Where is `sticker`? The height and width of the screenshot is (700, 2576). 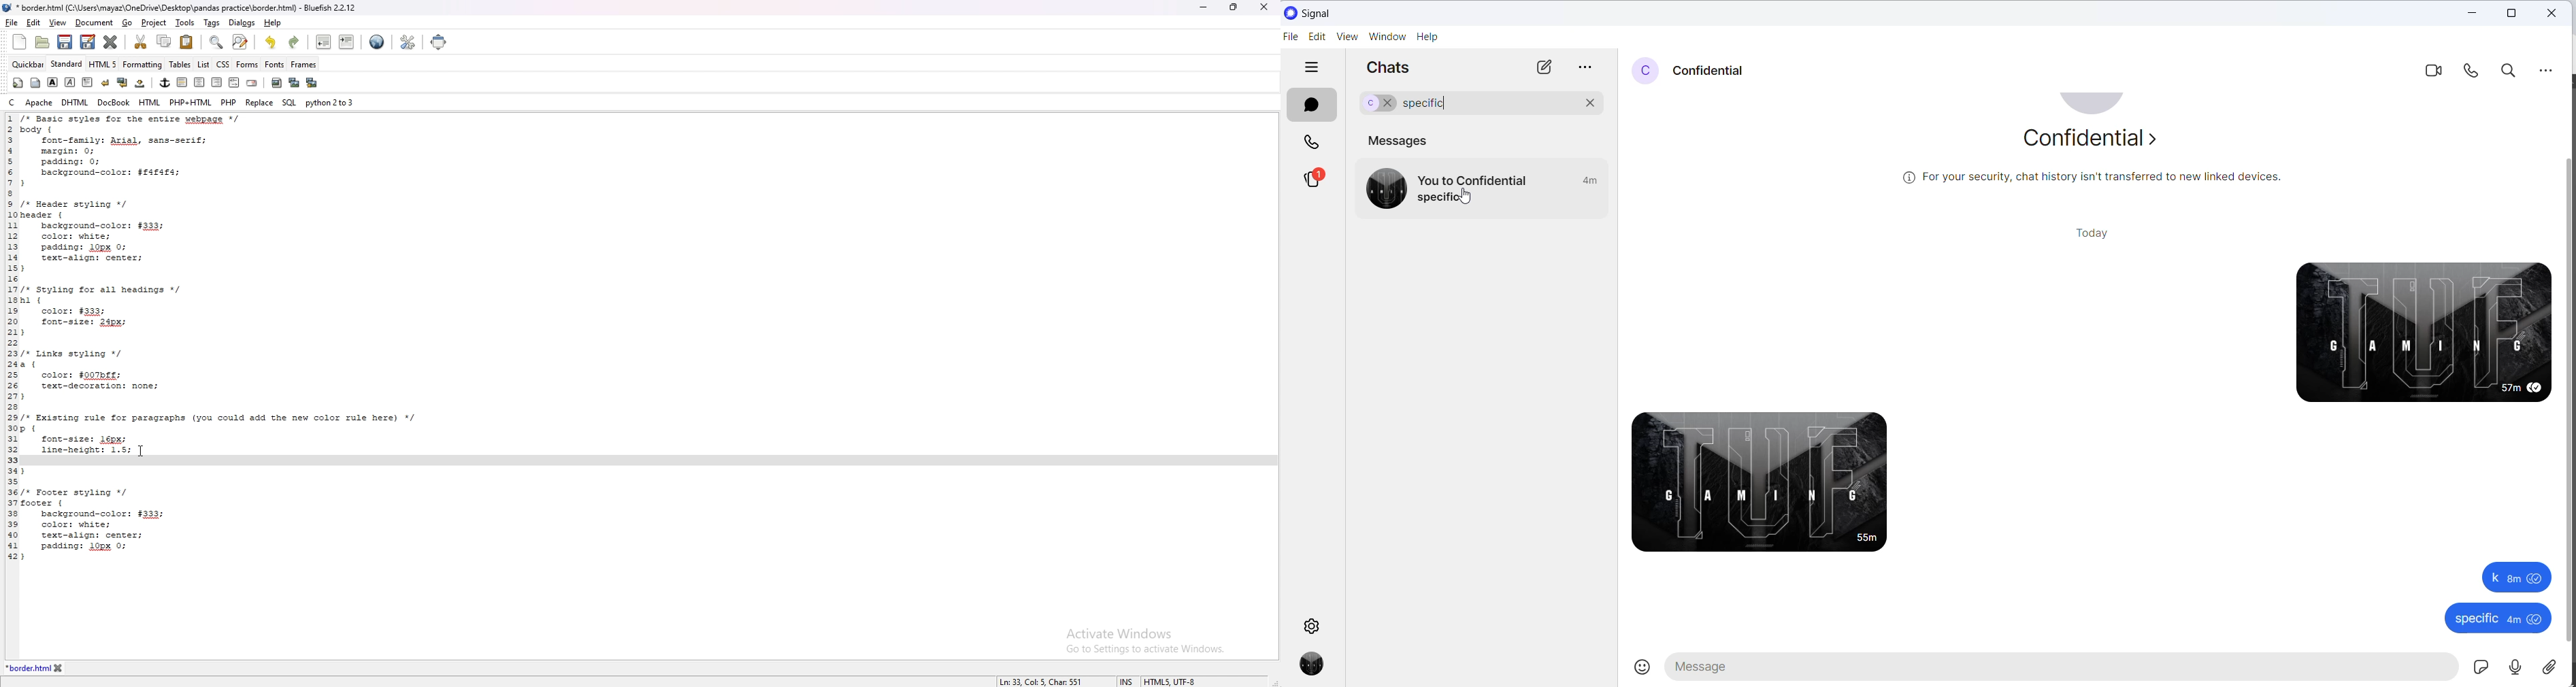
sticker is located at coordinates (2479, 670).